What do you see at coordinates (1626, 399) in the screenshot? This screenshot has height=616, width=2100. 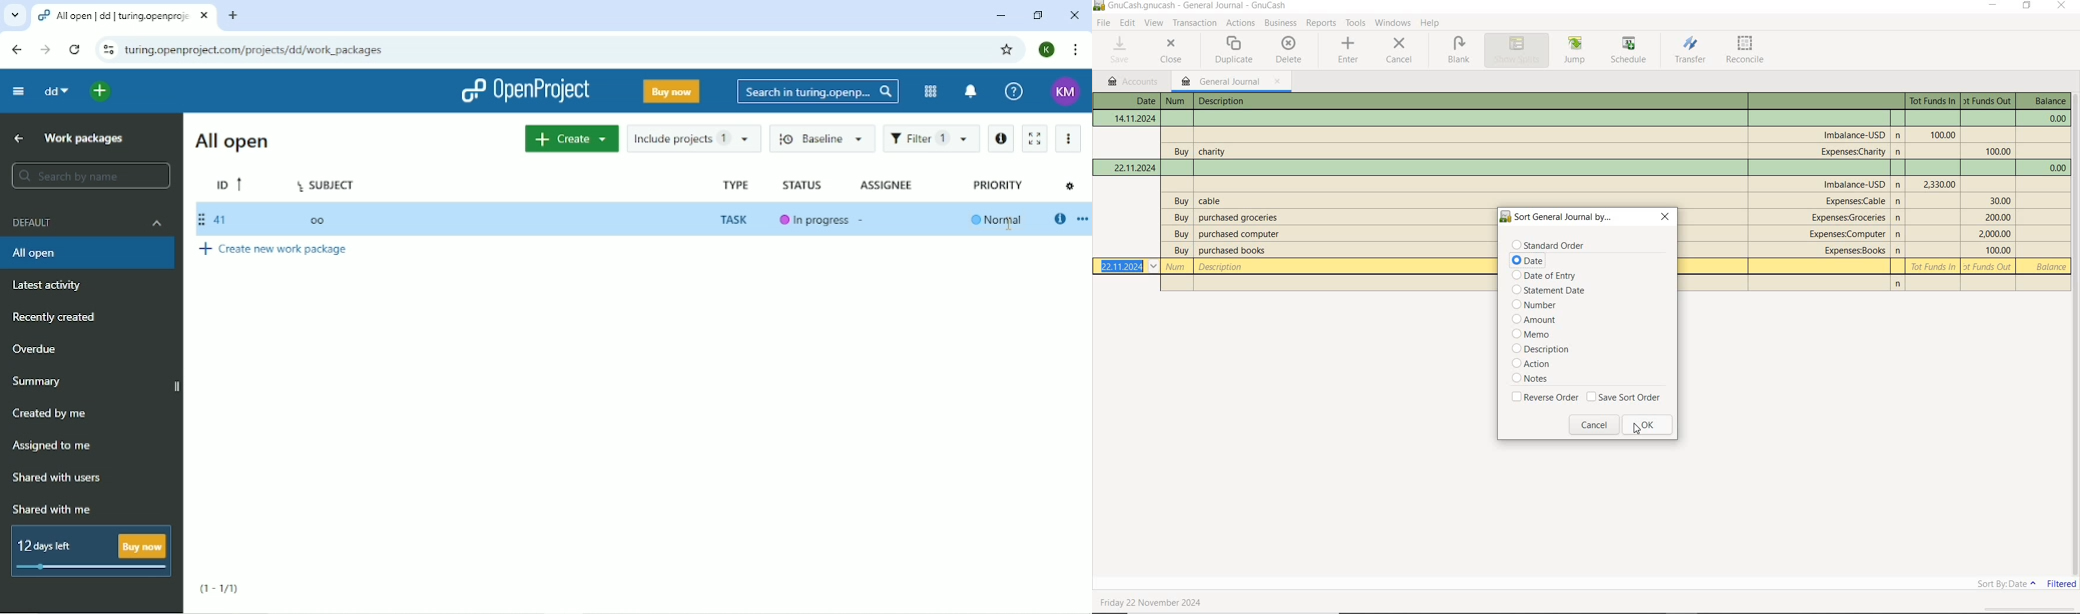 I see `save sort order` at bounding box center [1626, 399].